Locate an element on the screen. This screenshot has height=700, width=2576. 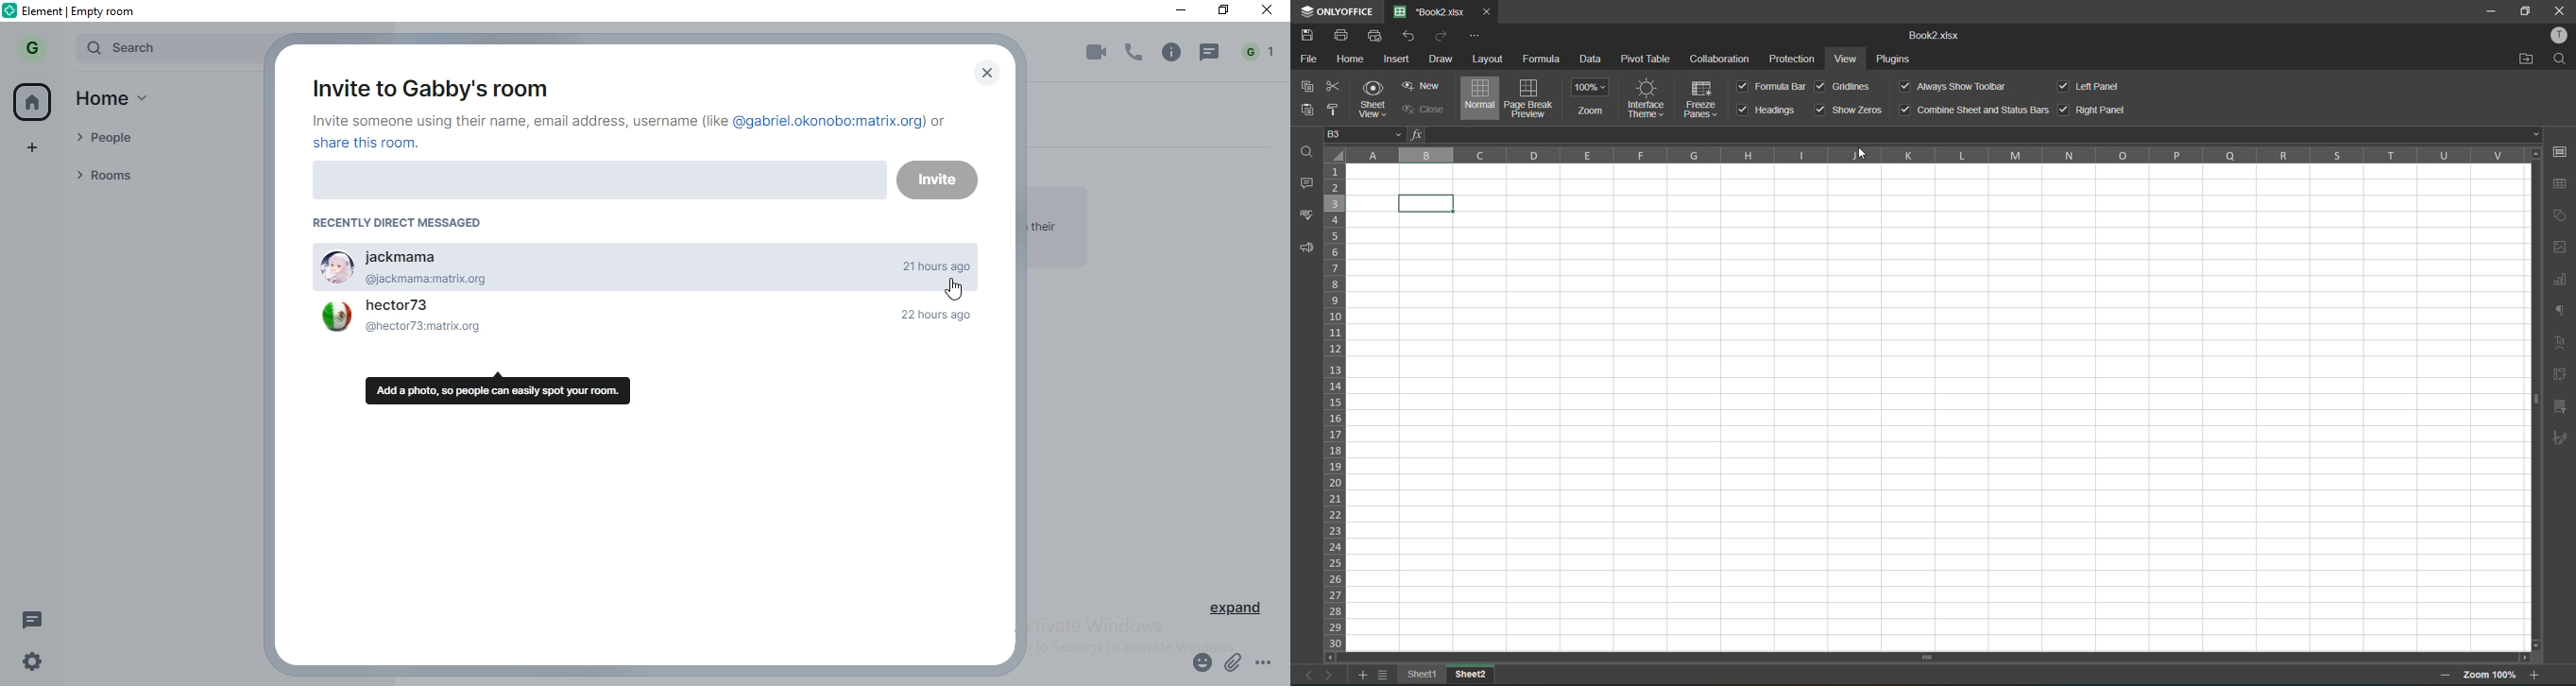
add space is located at coordinates (34, 145).